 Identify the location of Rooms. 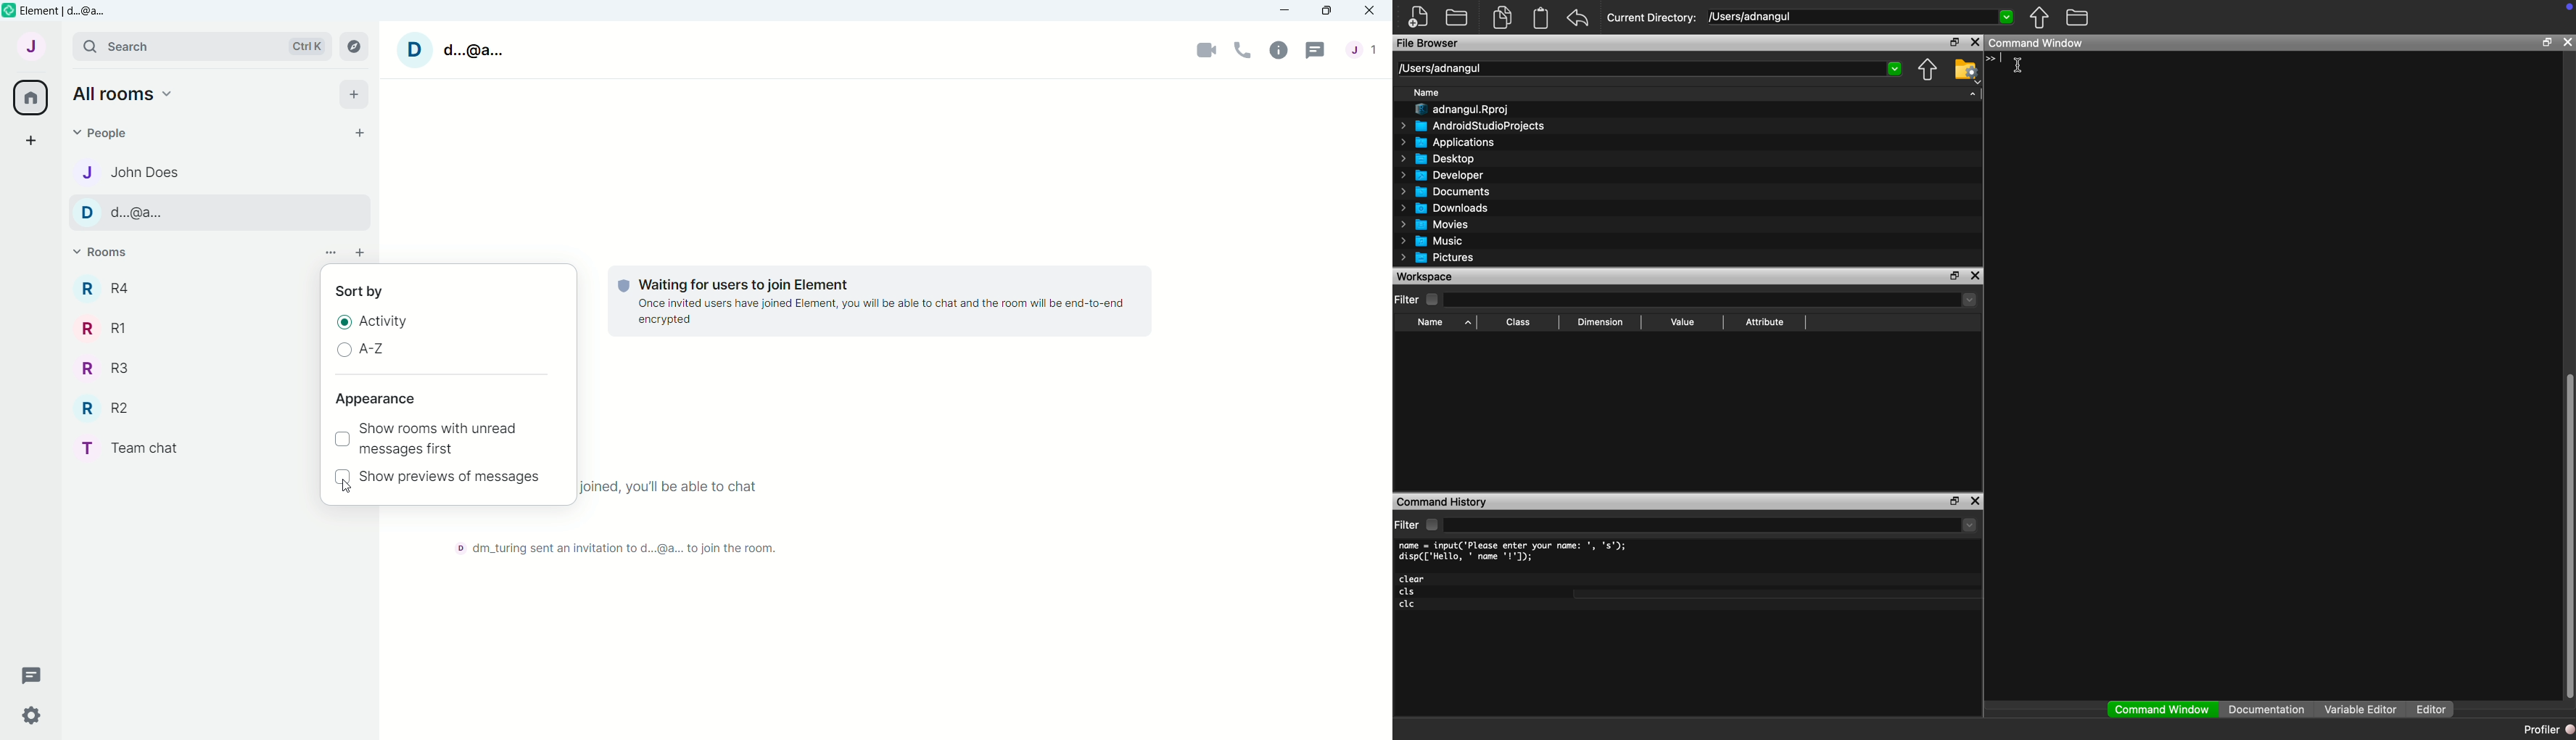
(112, 252).